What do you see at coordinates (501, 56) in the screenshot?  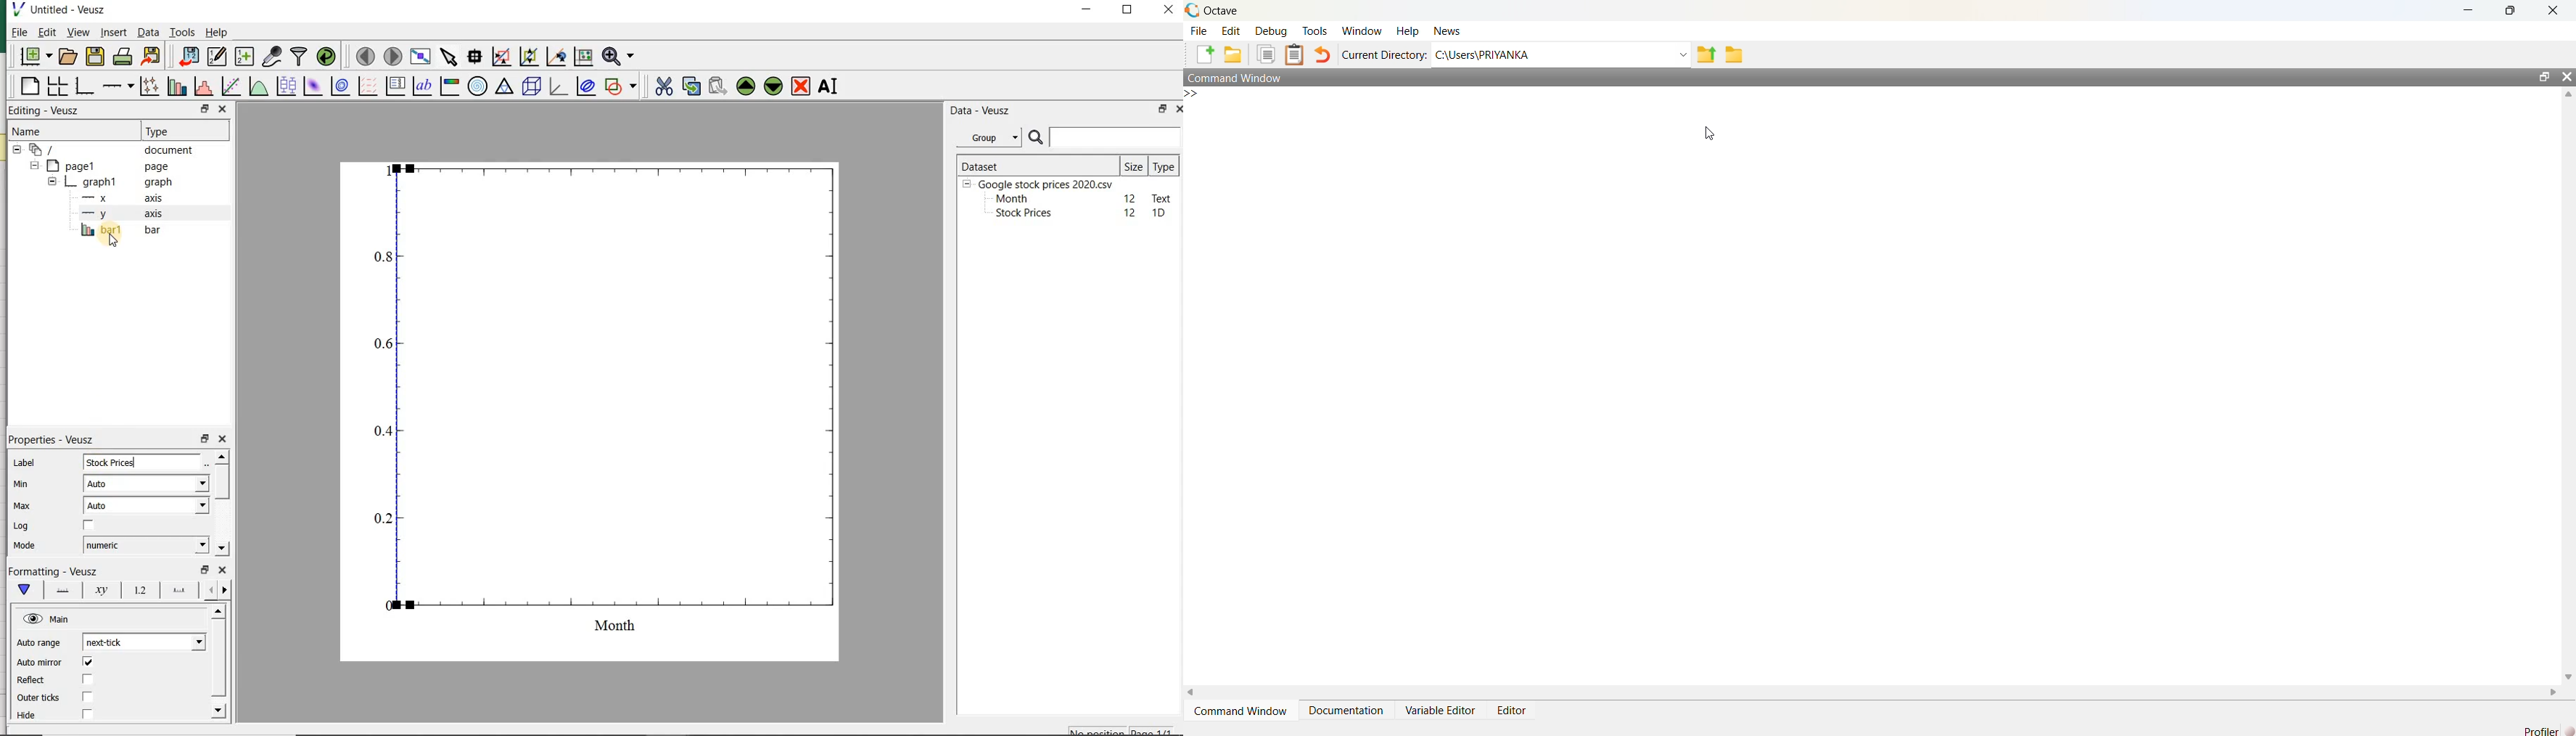 I see `click or draw a rectangle to zoom graph axes` at bounding box center [501, 56].